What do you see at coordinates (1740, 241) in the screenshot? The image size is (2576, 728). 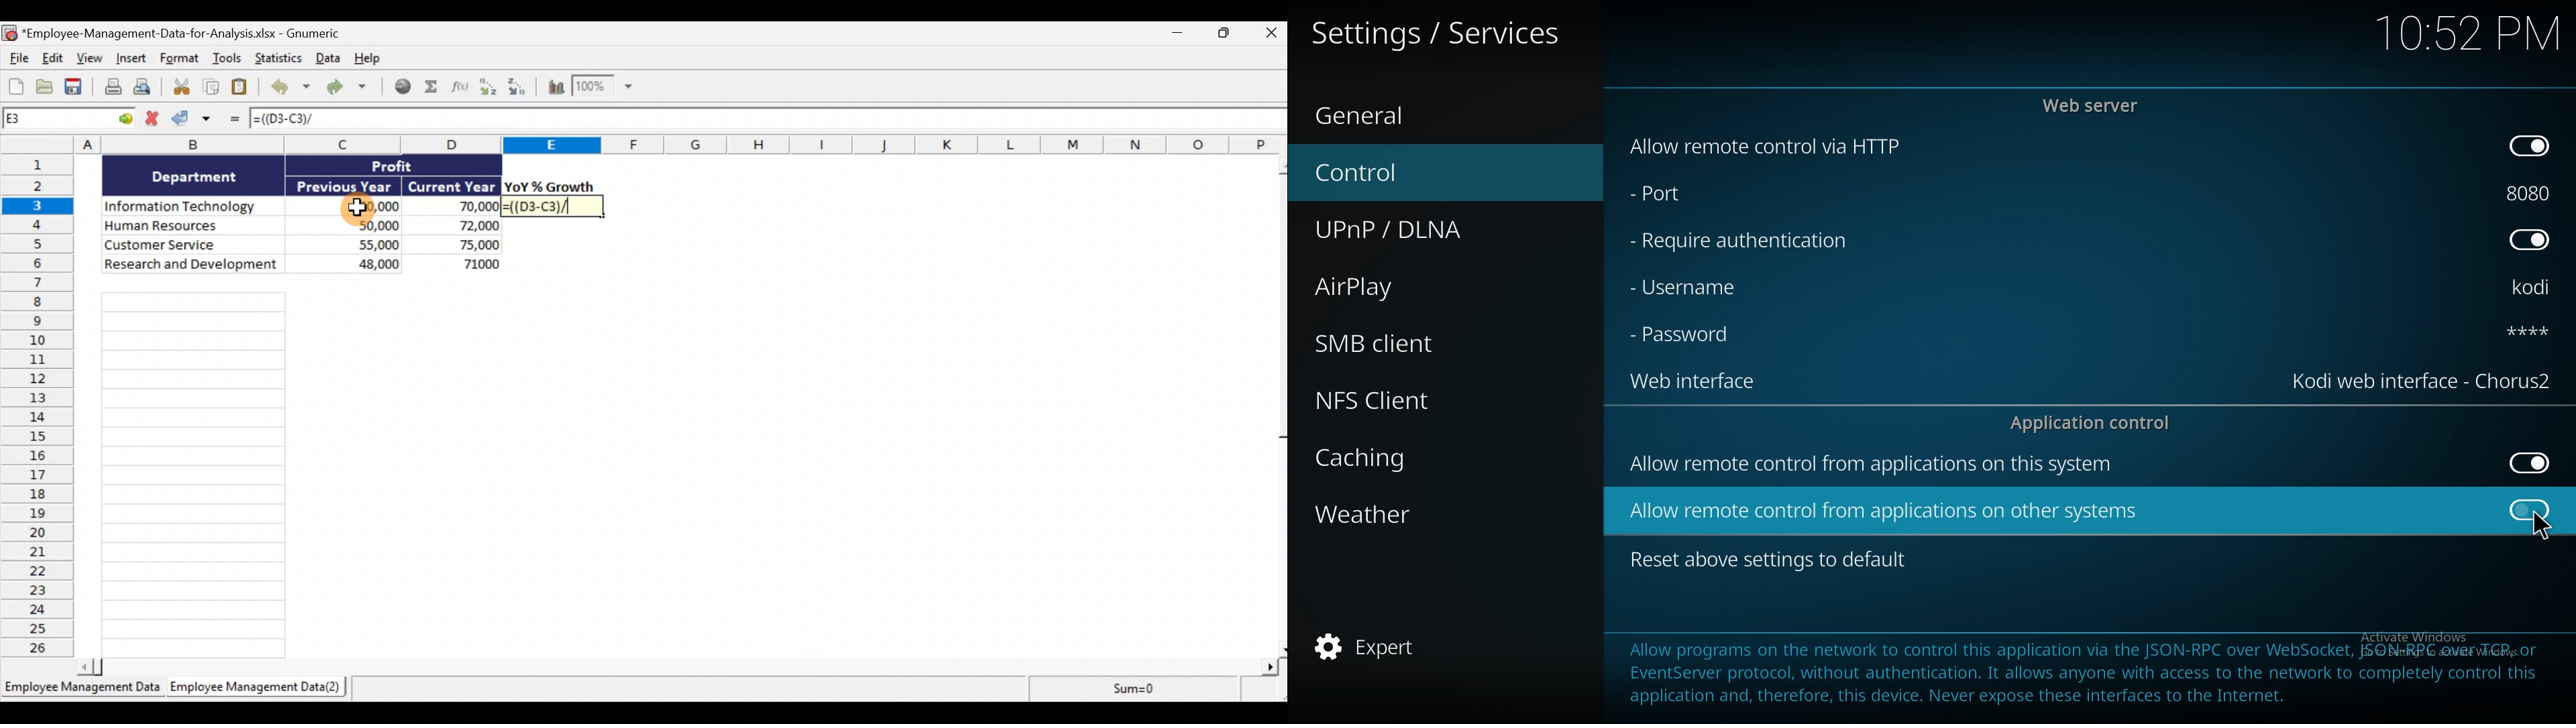 I see `require authentication` at bounding box center [1740, 241].